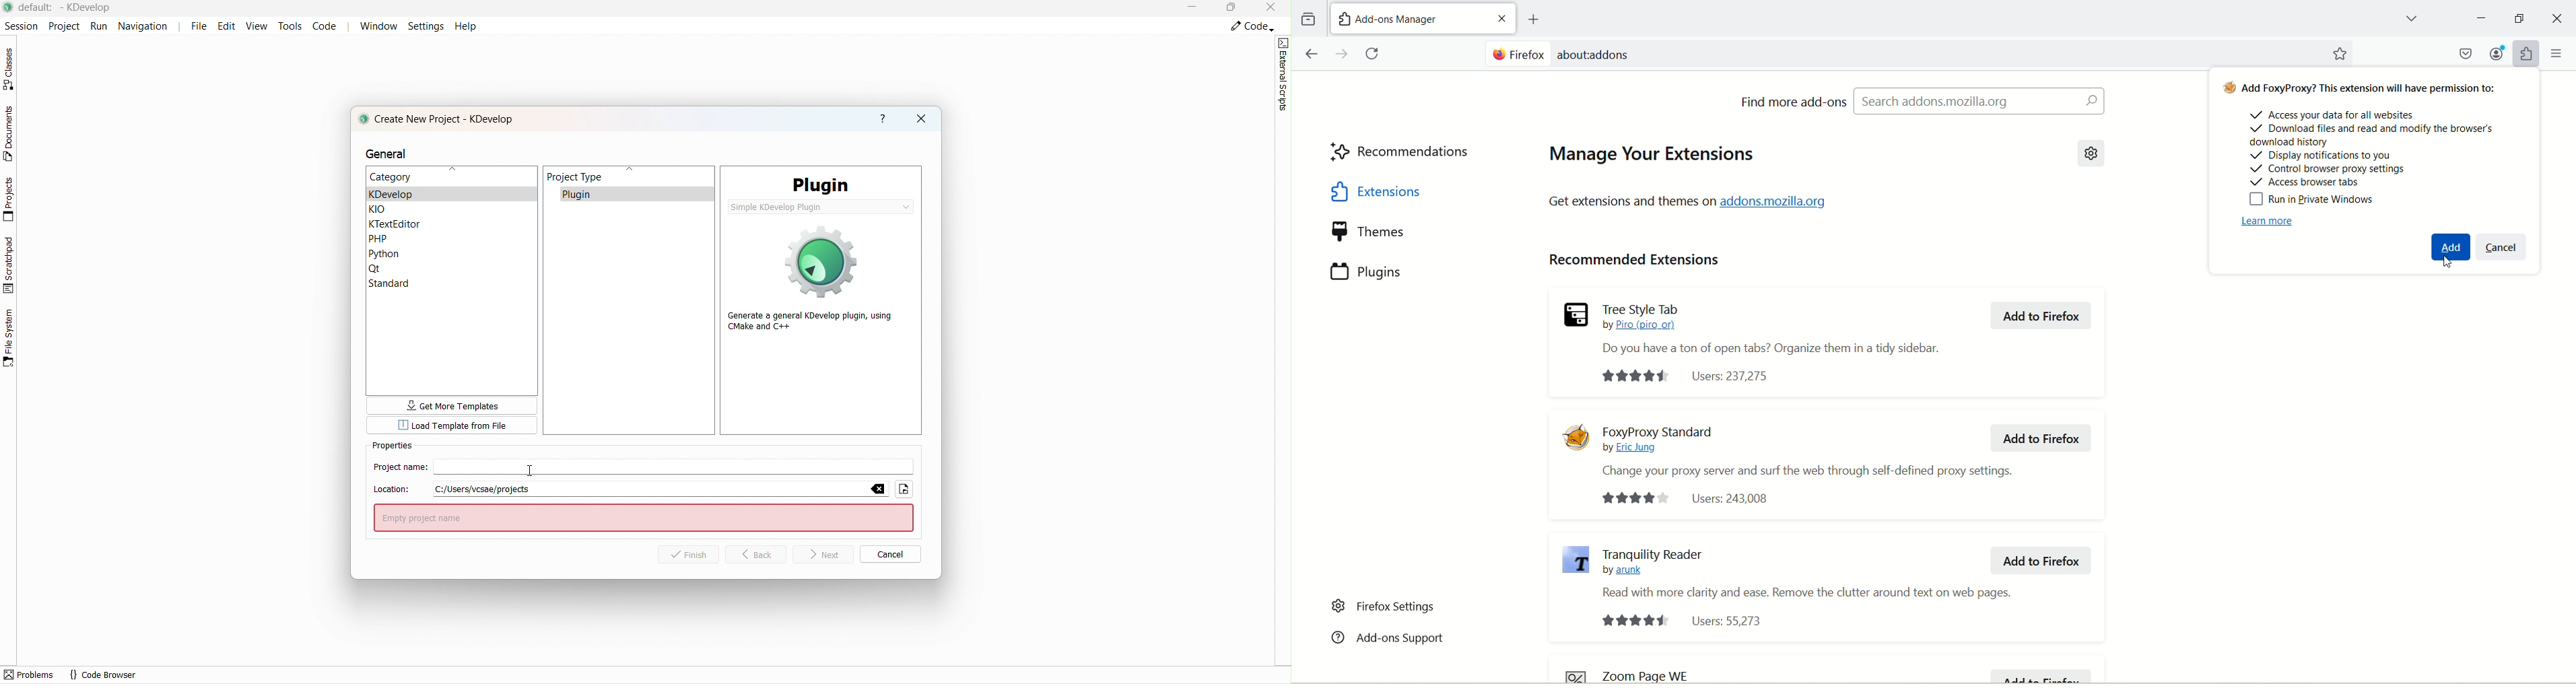  I want to click on Account, so click(2497, 53).